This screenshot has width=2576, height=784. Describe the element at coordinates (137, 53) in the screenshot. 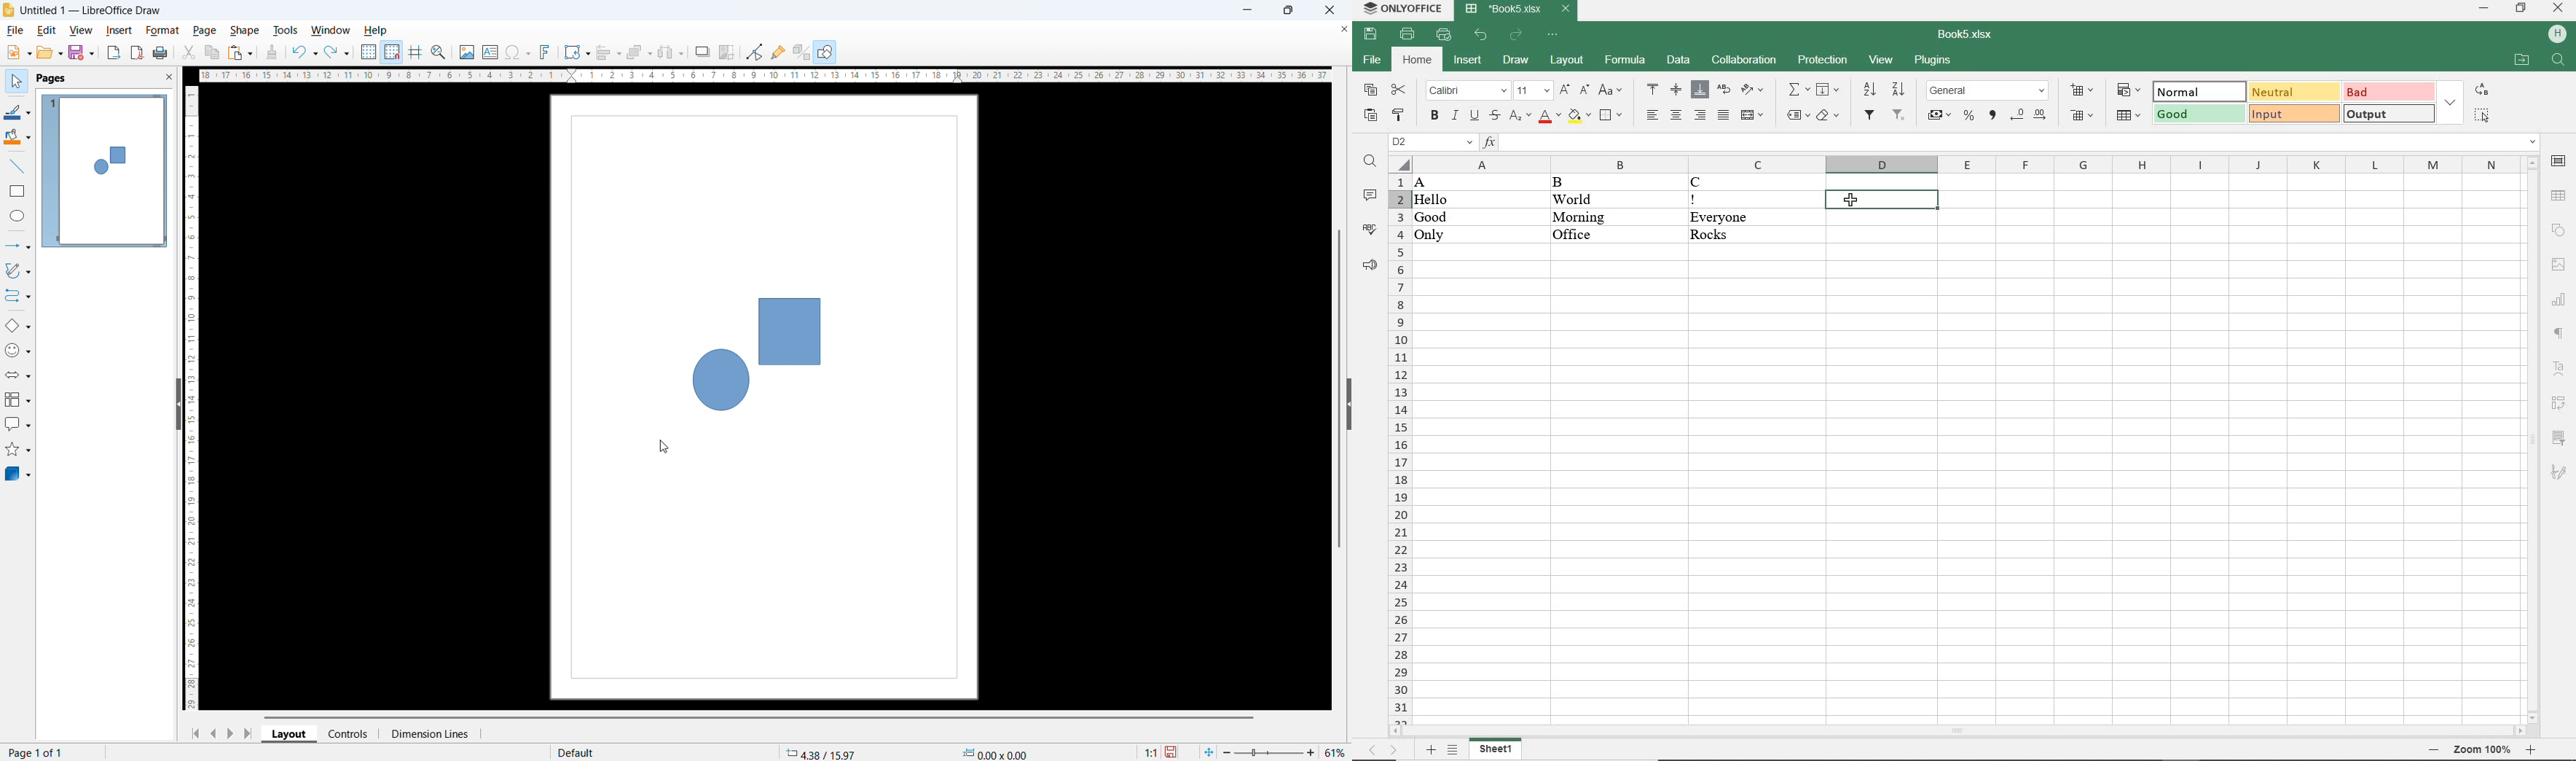

I see `export as pdf` at that location.